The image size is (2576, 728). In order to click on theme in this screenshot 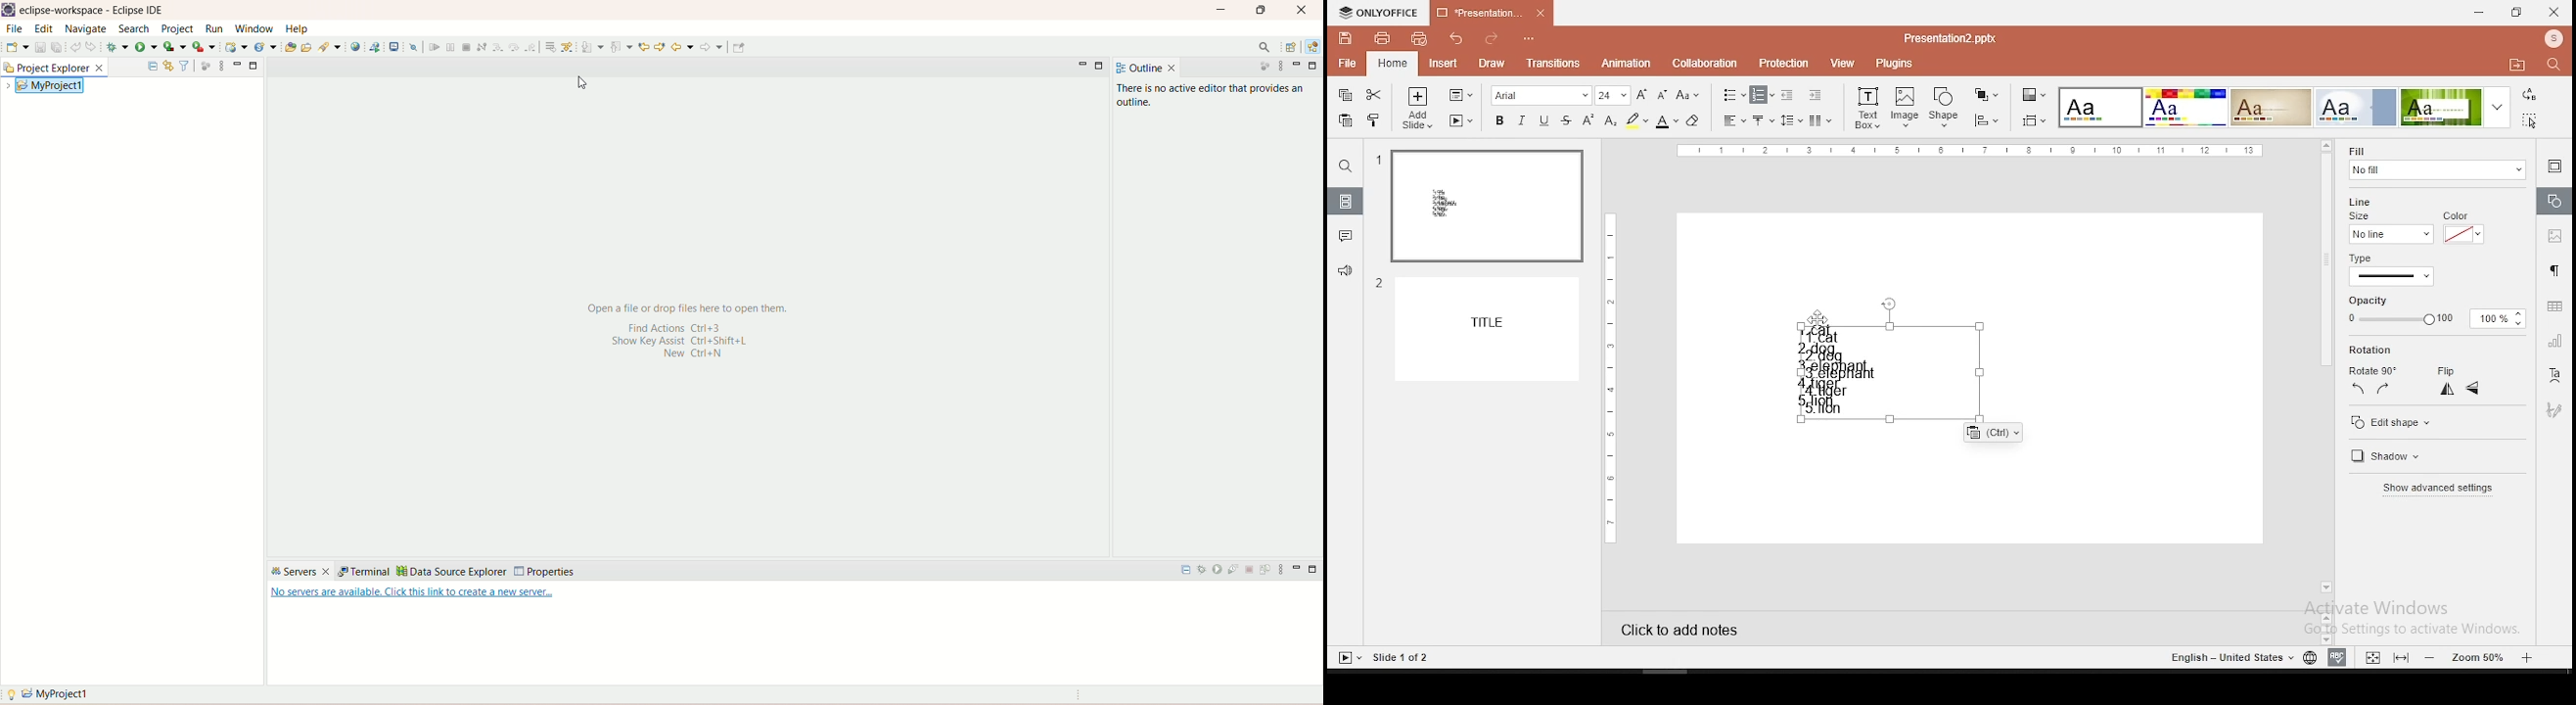, I will do `click(2356, 107)`.